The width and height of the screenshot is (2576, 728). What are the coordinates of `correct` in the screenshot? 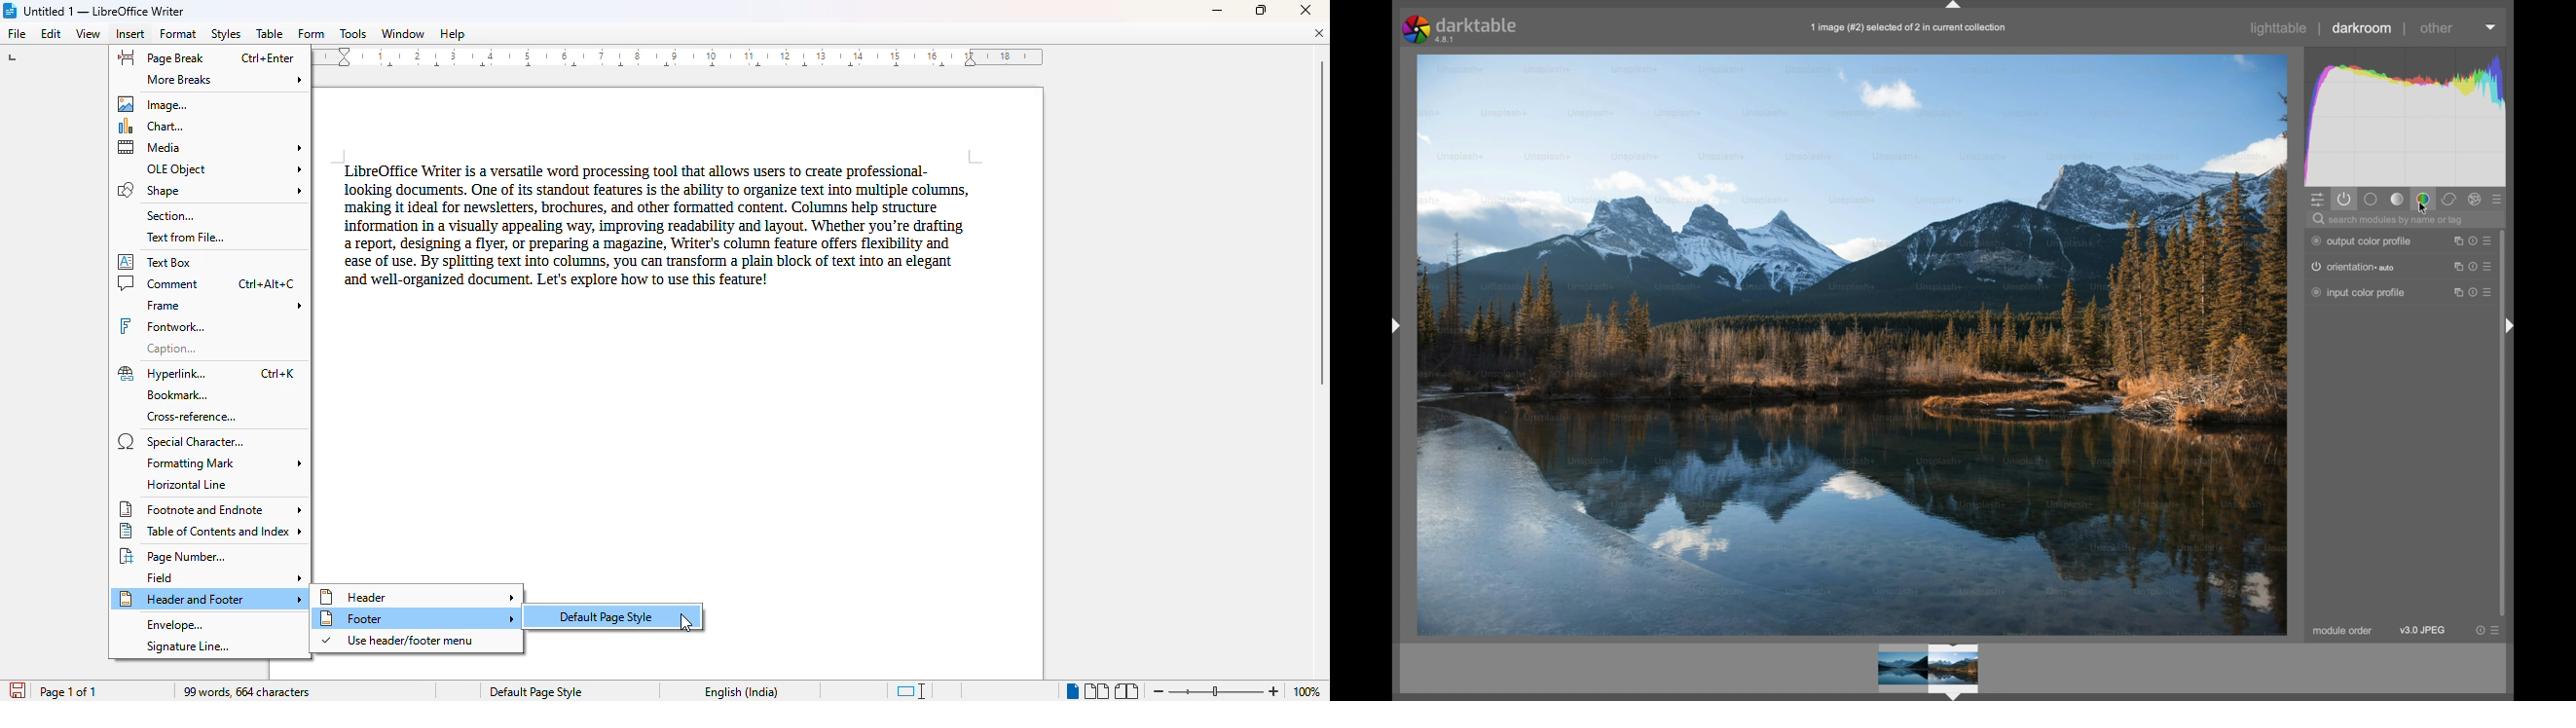 It's located at (2449, 200).